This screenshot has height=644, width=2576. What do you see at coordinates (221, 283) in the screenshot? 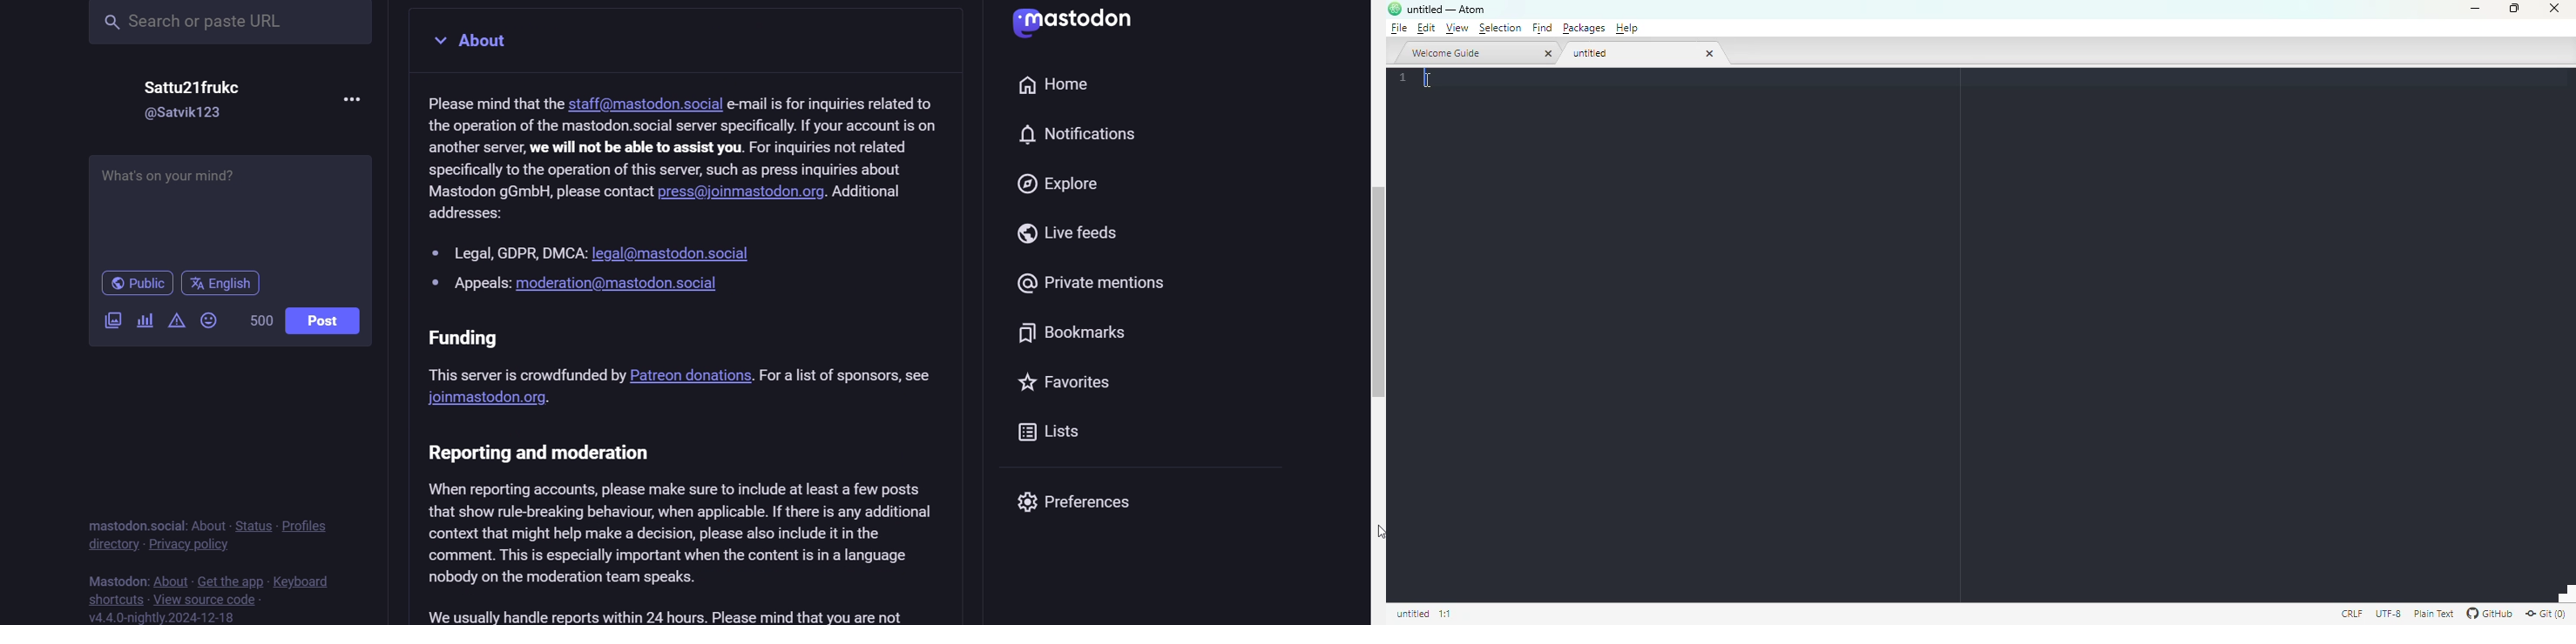
I see `english` at bounding box center [221, 283].